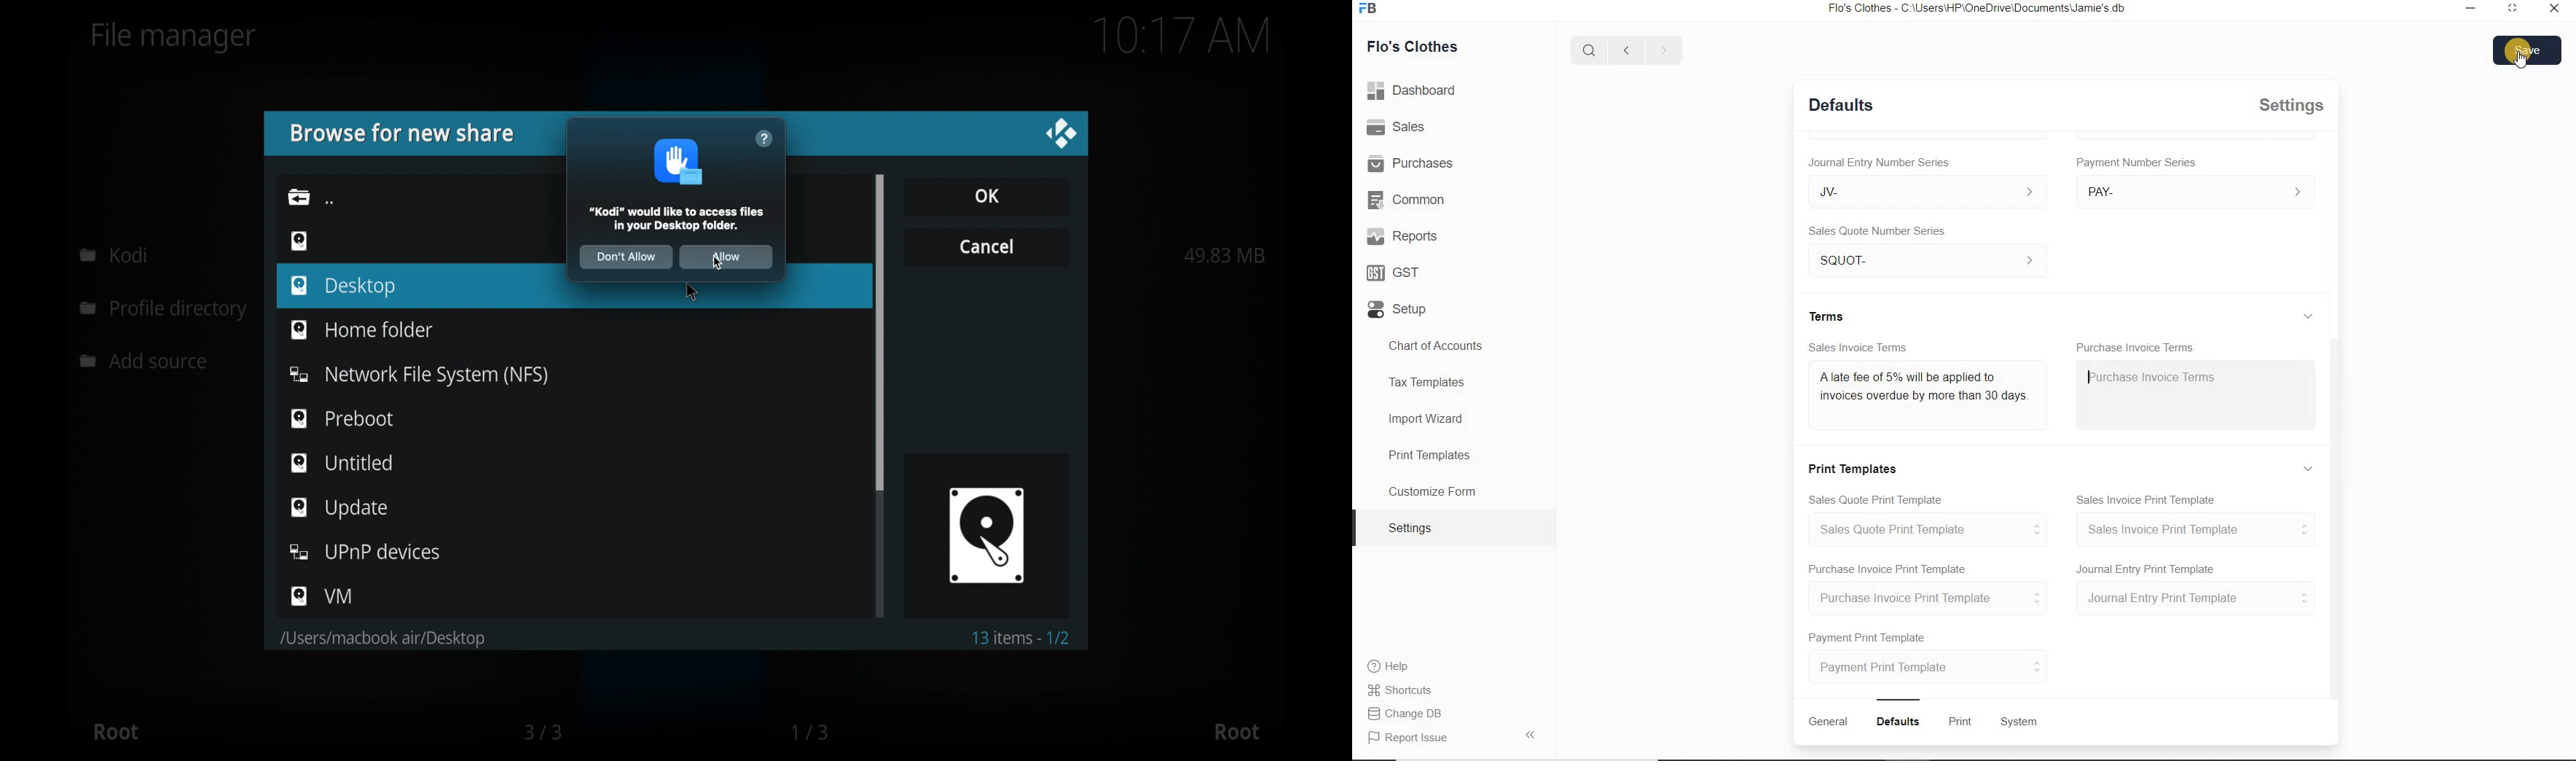 The height and width of the screenshot is (784, 2576). I want to click on update, so click(339, 508).